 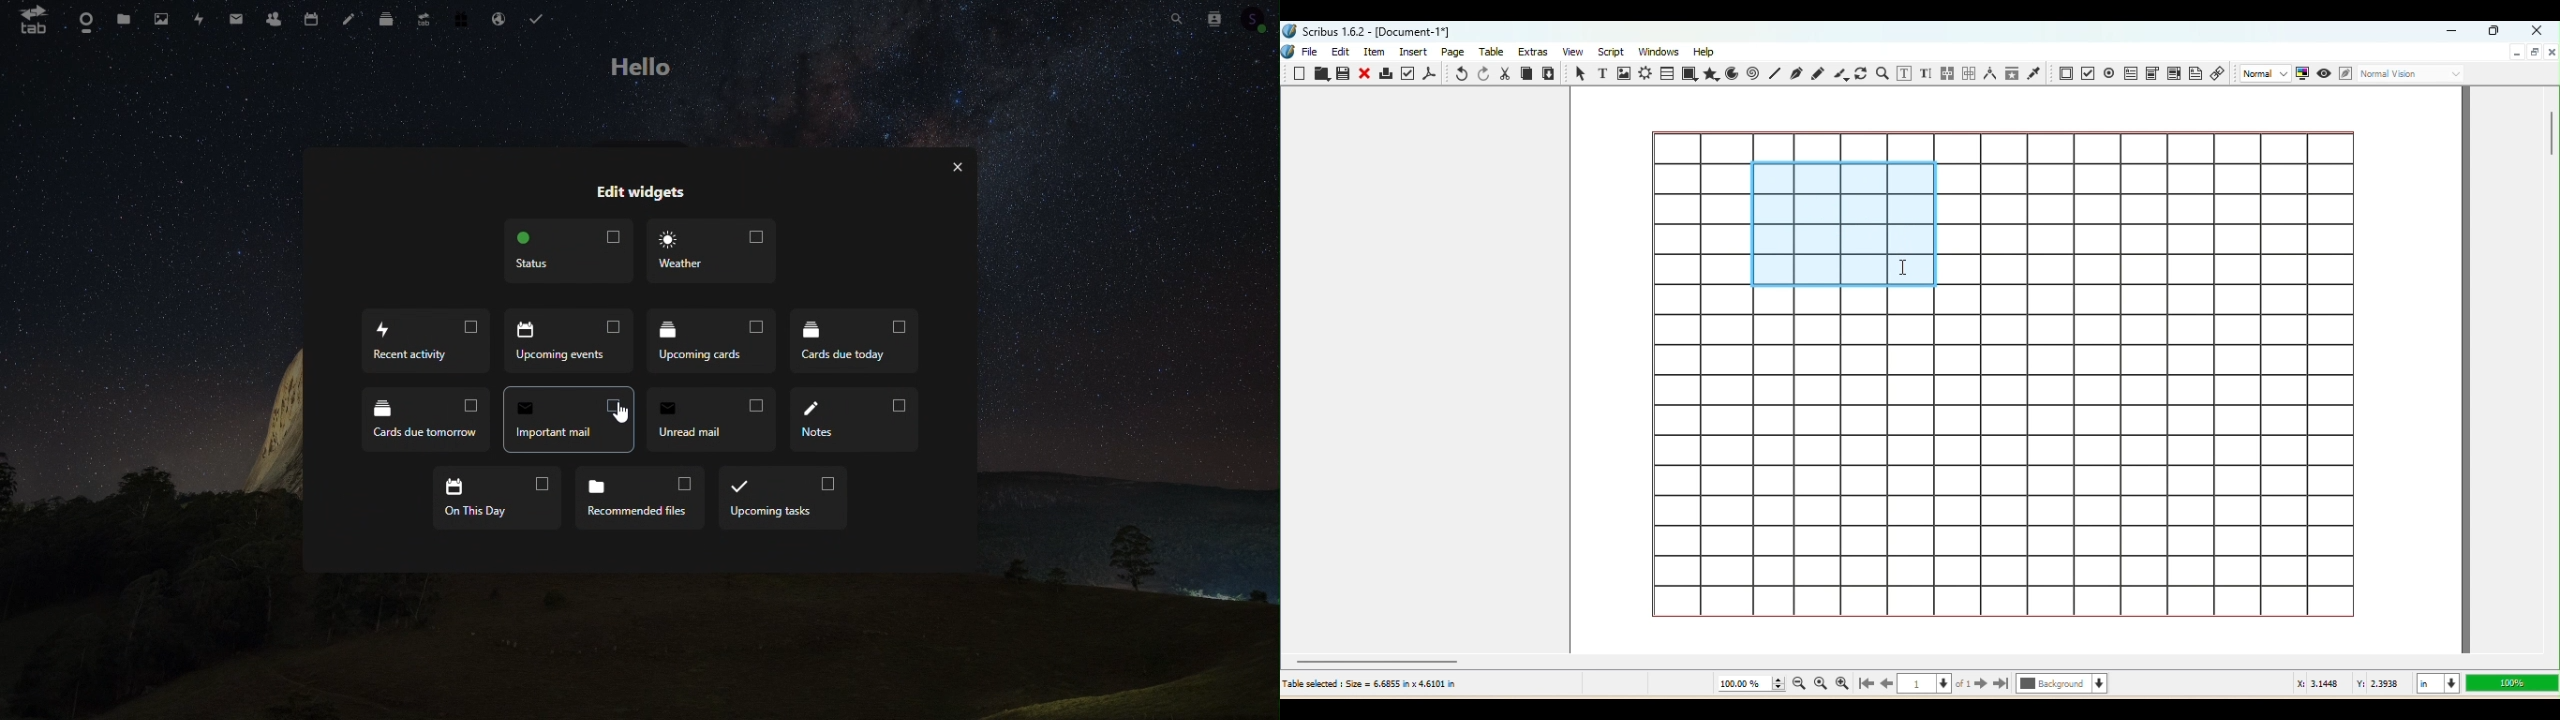 I want to click on Preview mode, so click(x=2323, y=72).